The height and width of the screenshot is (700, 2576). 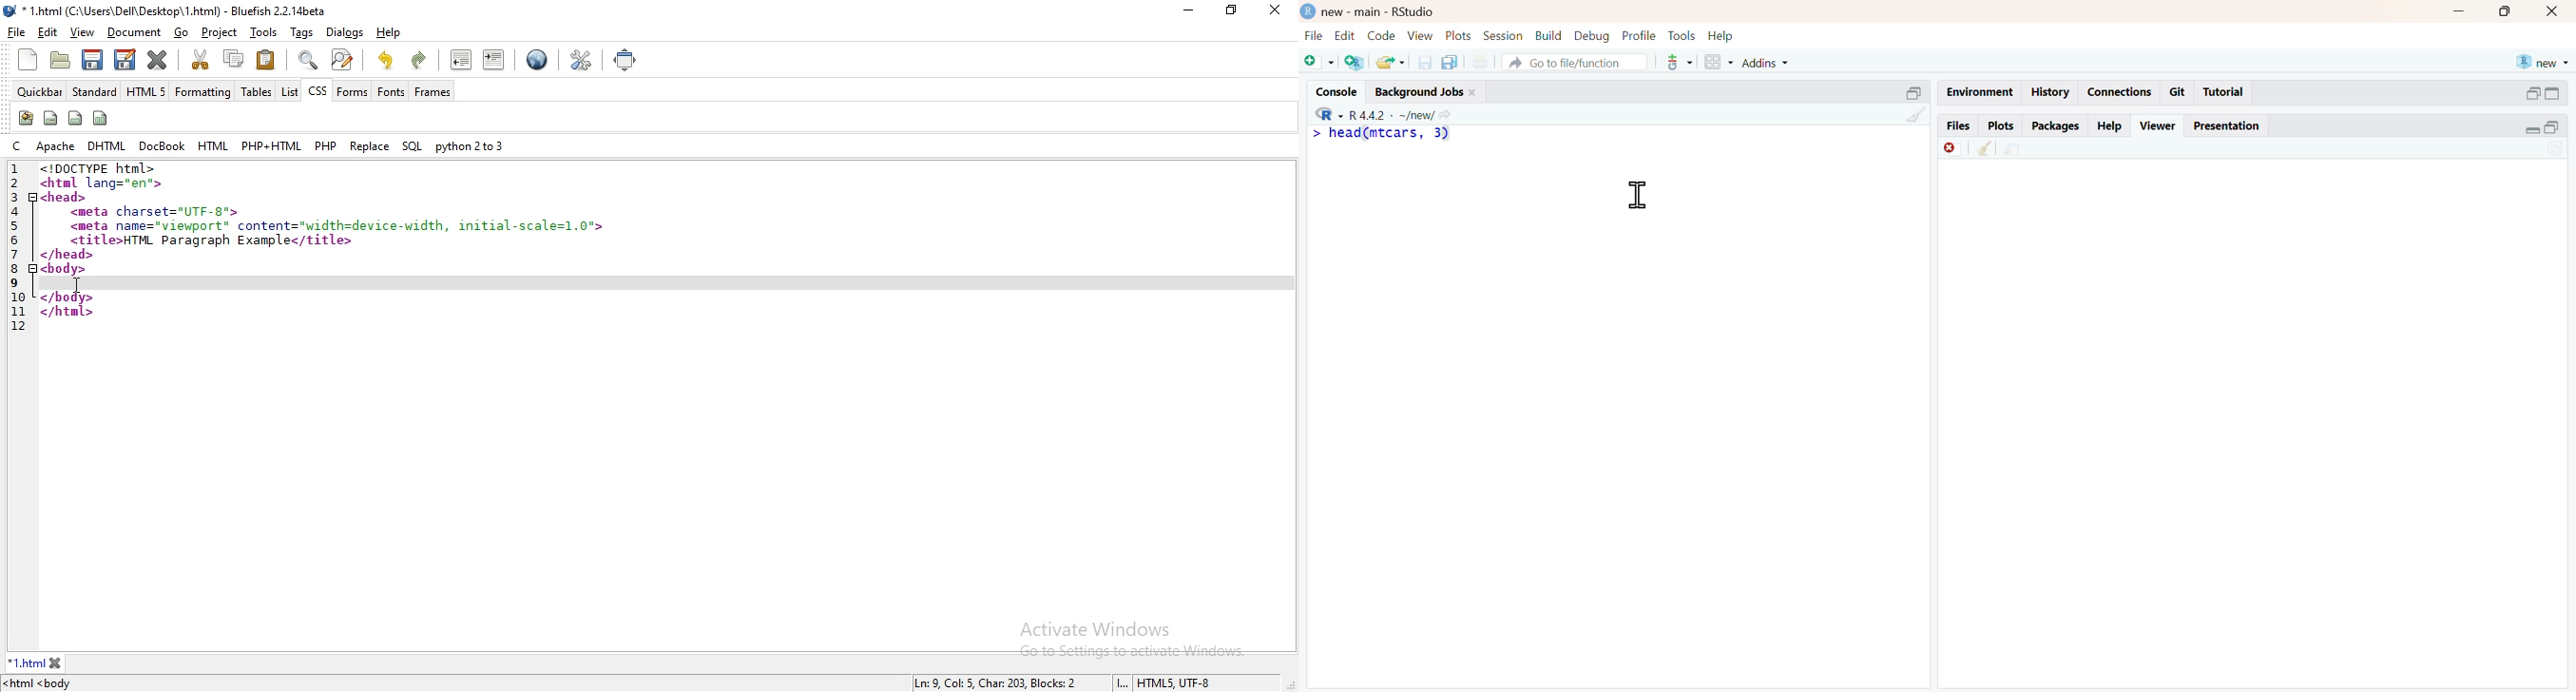 What do you see at coordinates (2542, 128) in the screenshot?
I see `minimize/maximize` at bounding box center [2542, 128].